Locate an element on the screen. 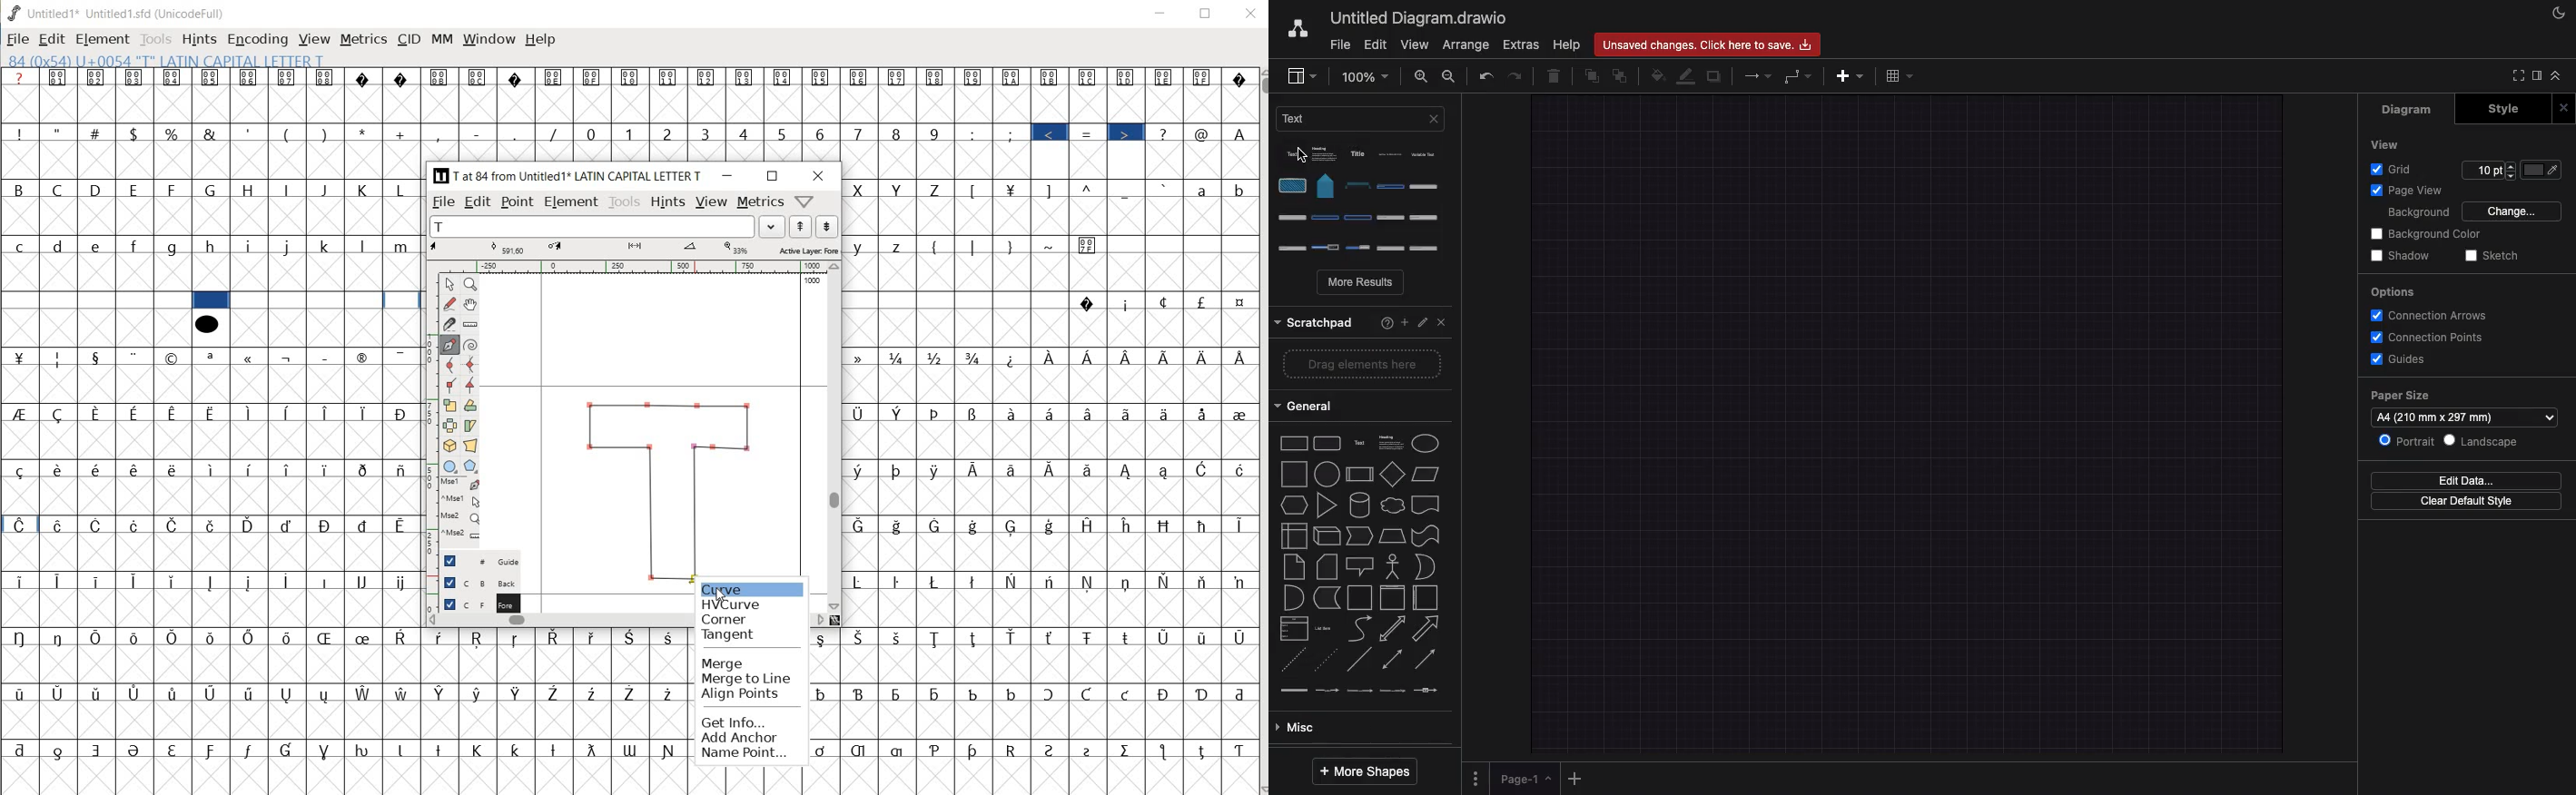  glyph info is located at coordinates (165, 60).